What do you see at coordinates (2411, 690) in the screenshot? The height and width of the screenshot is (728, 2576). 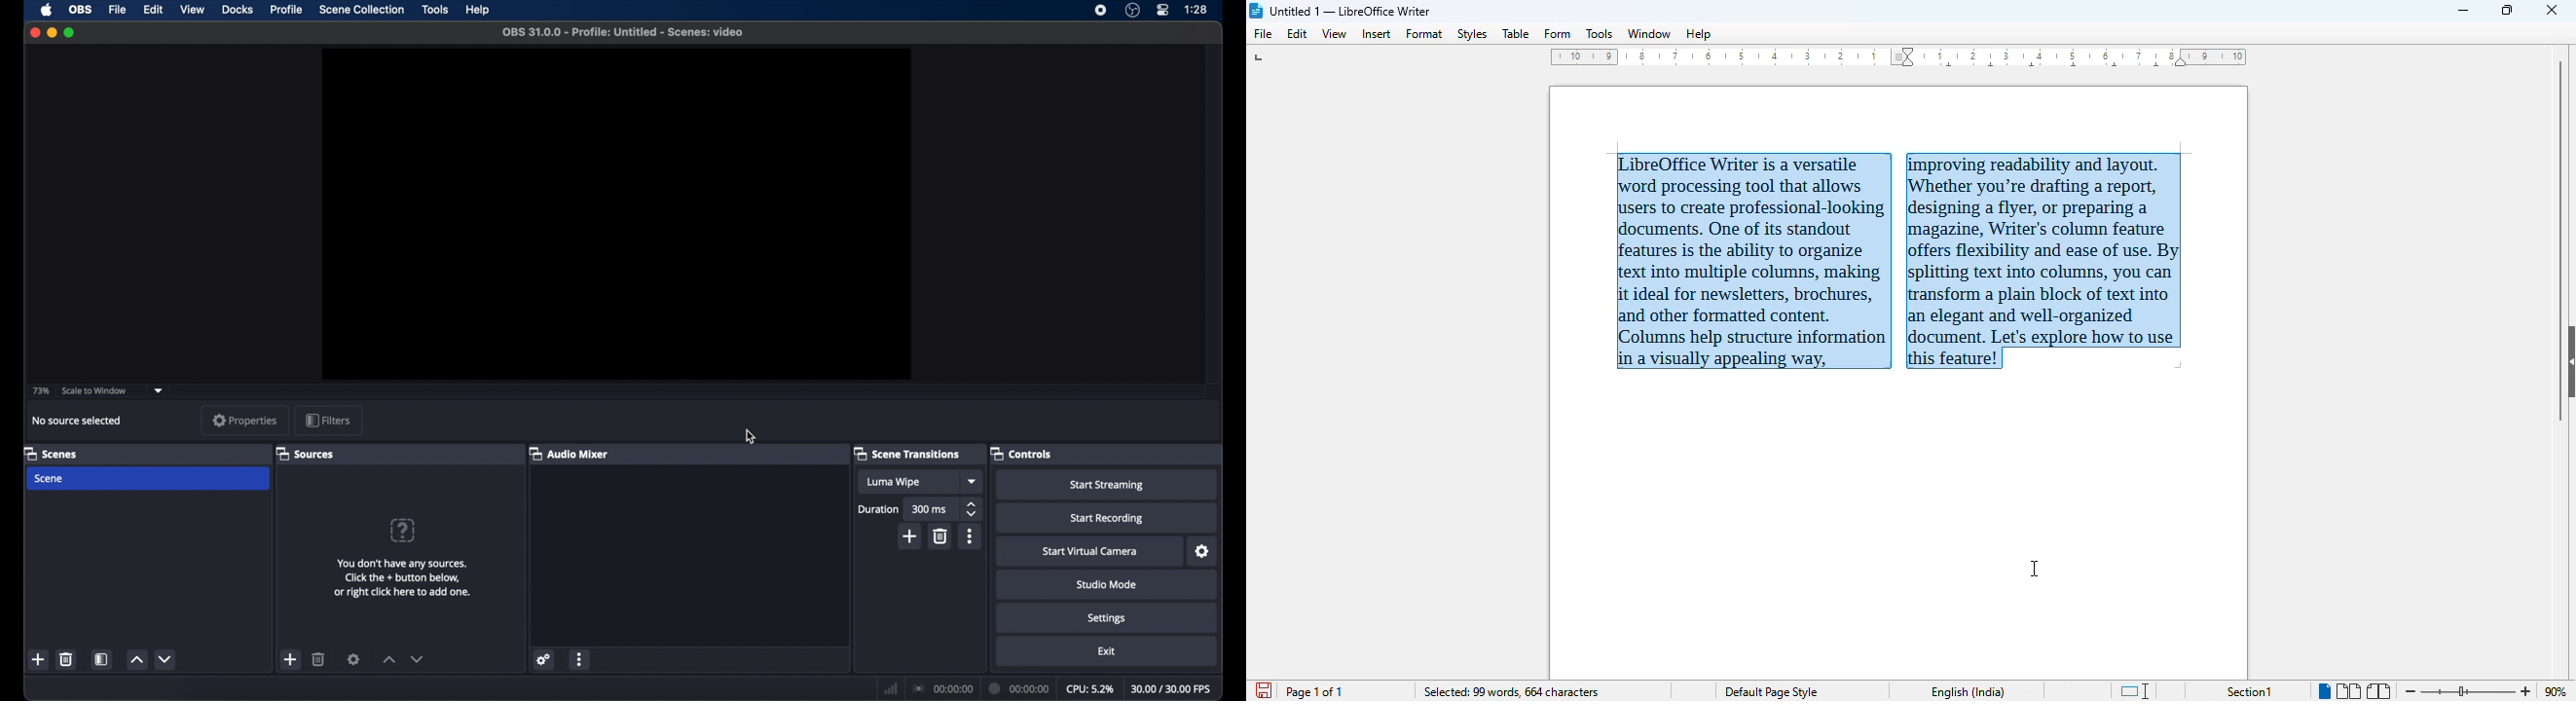 I see `zoom out` at bounding box center [2411, 690].